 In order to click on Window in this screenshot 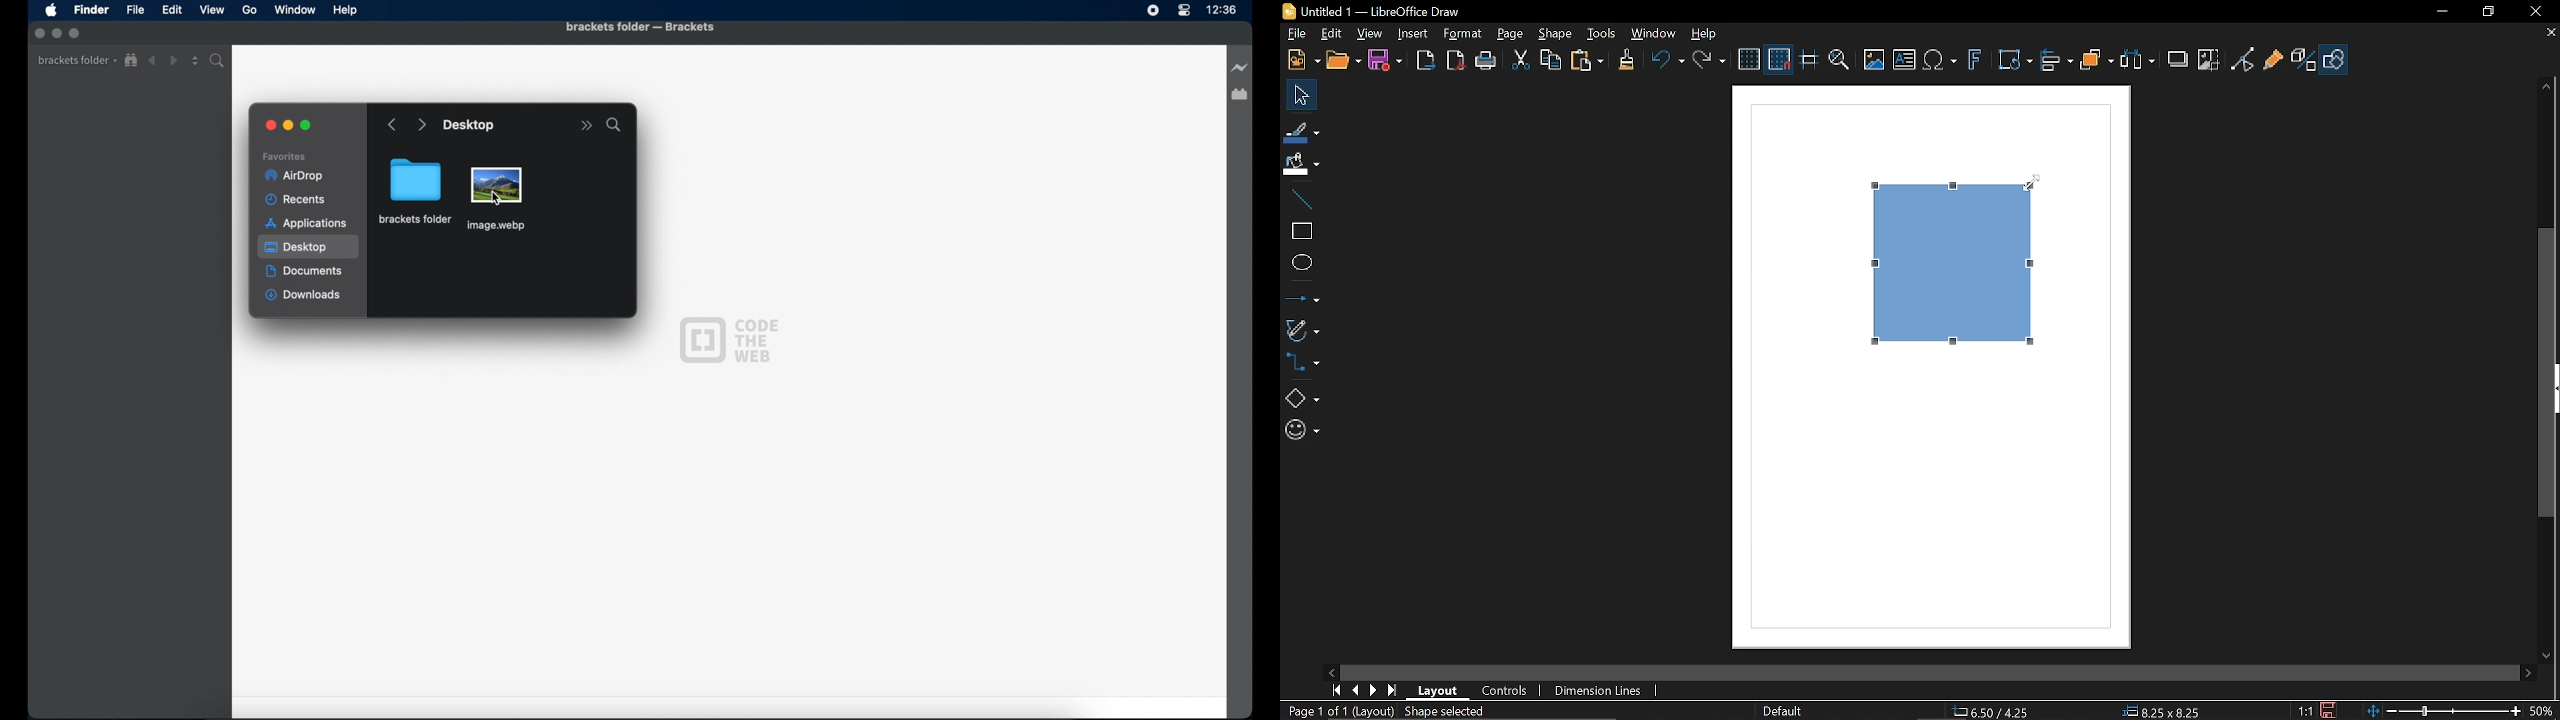, I will do `click(1656, 35)`.